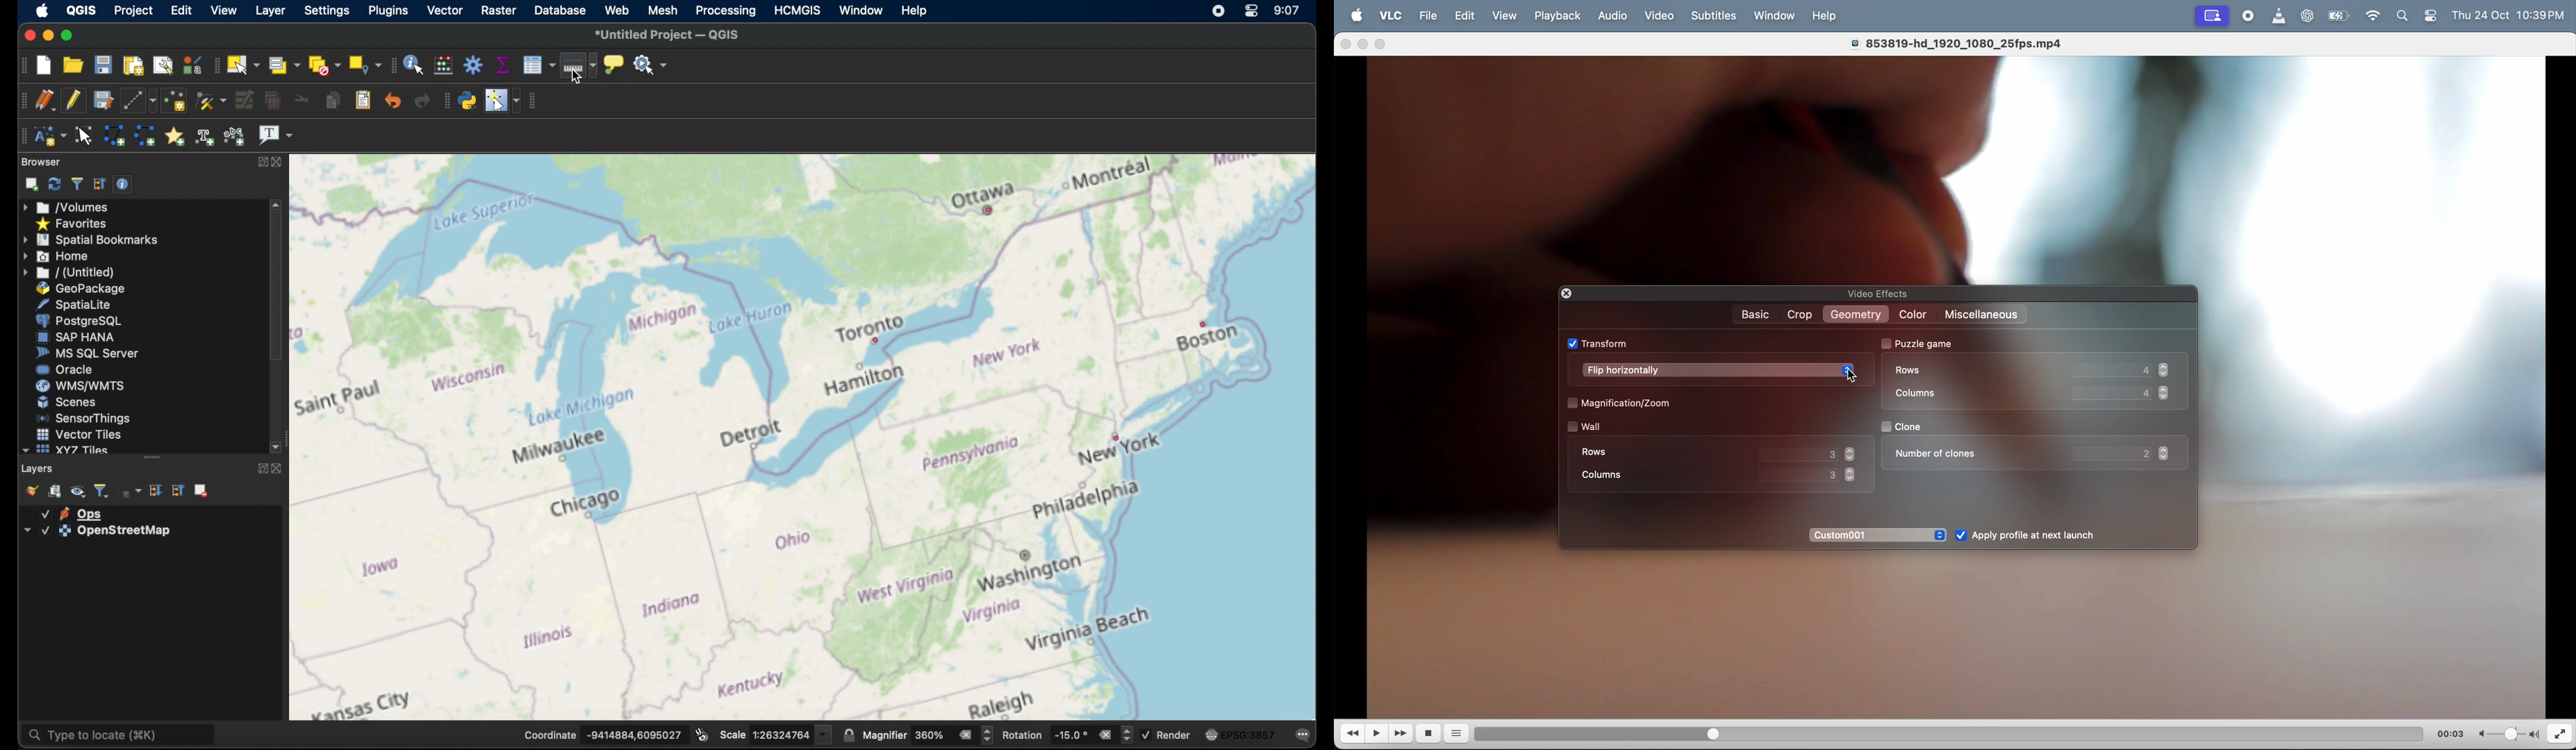  Describe the element at coordinates (28, 184) in the screenshot. I see `add selected layers` at that location.